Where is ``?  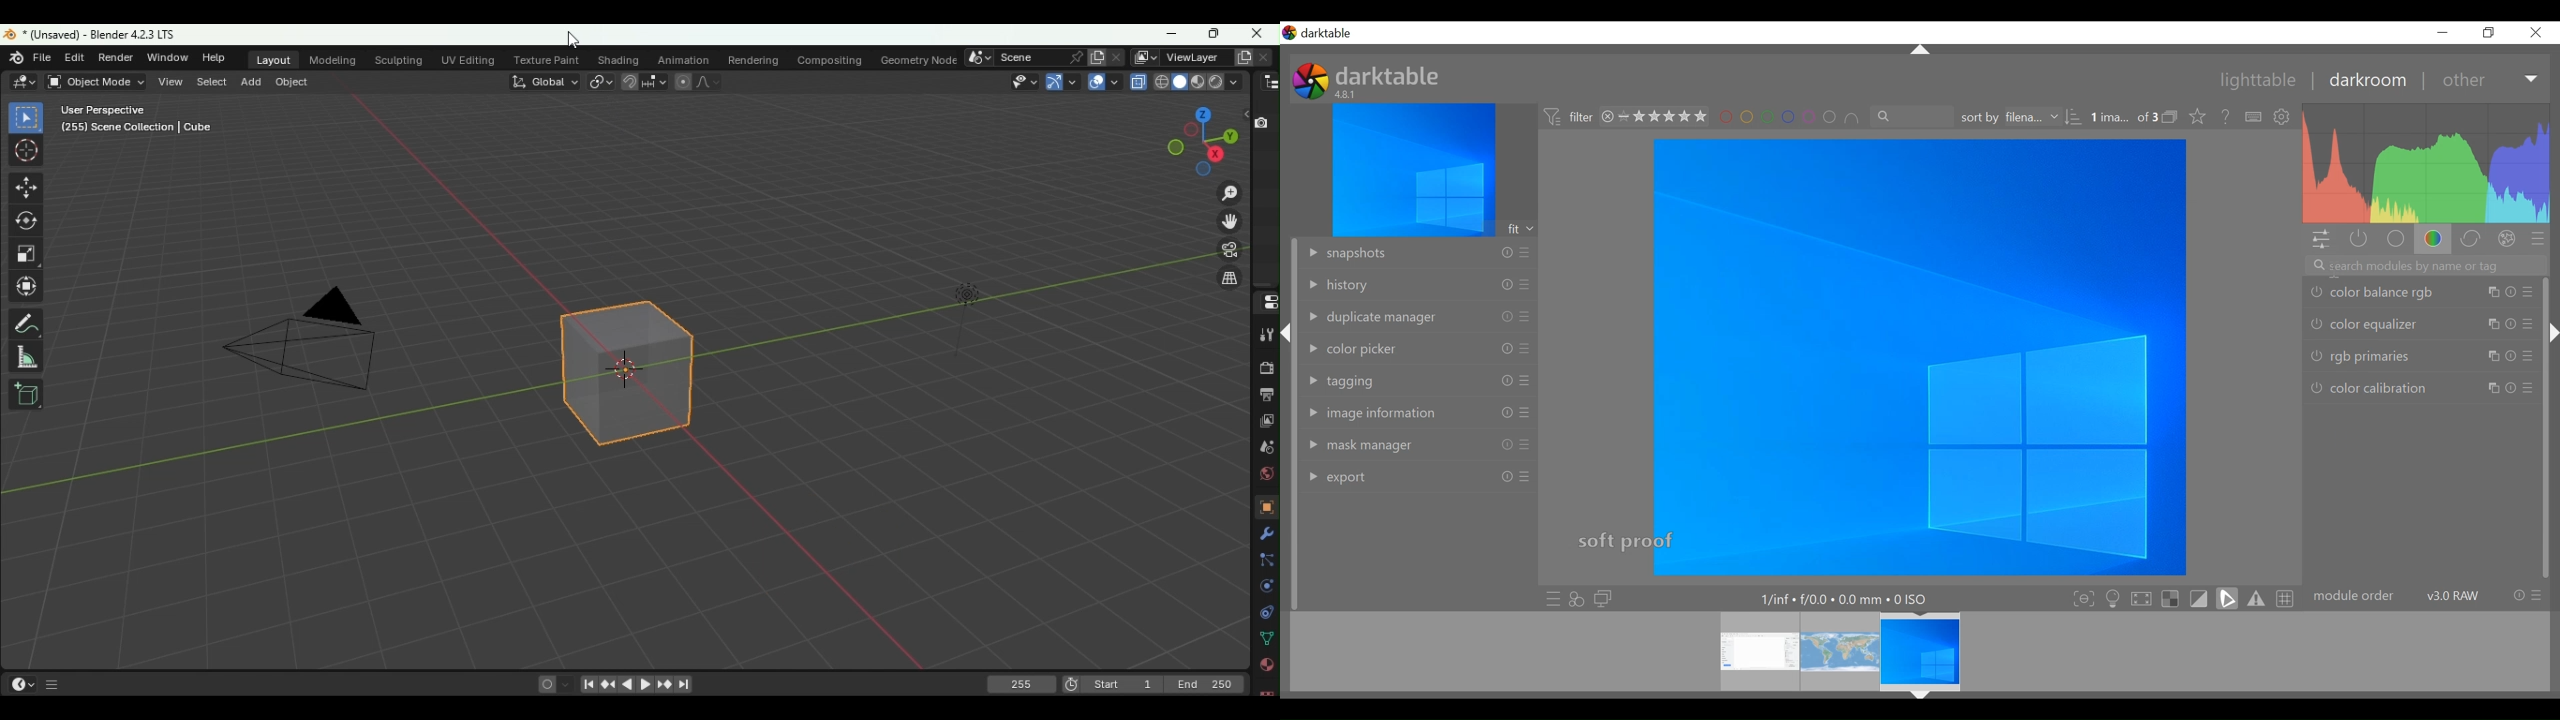  is located at coordinates (2492, 325).